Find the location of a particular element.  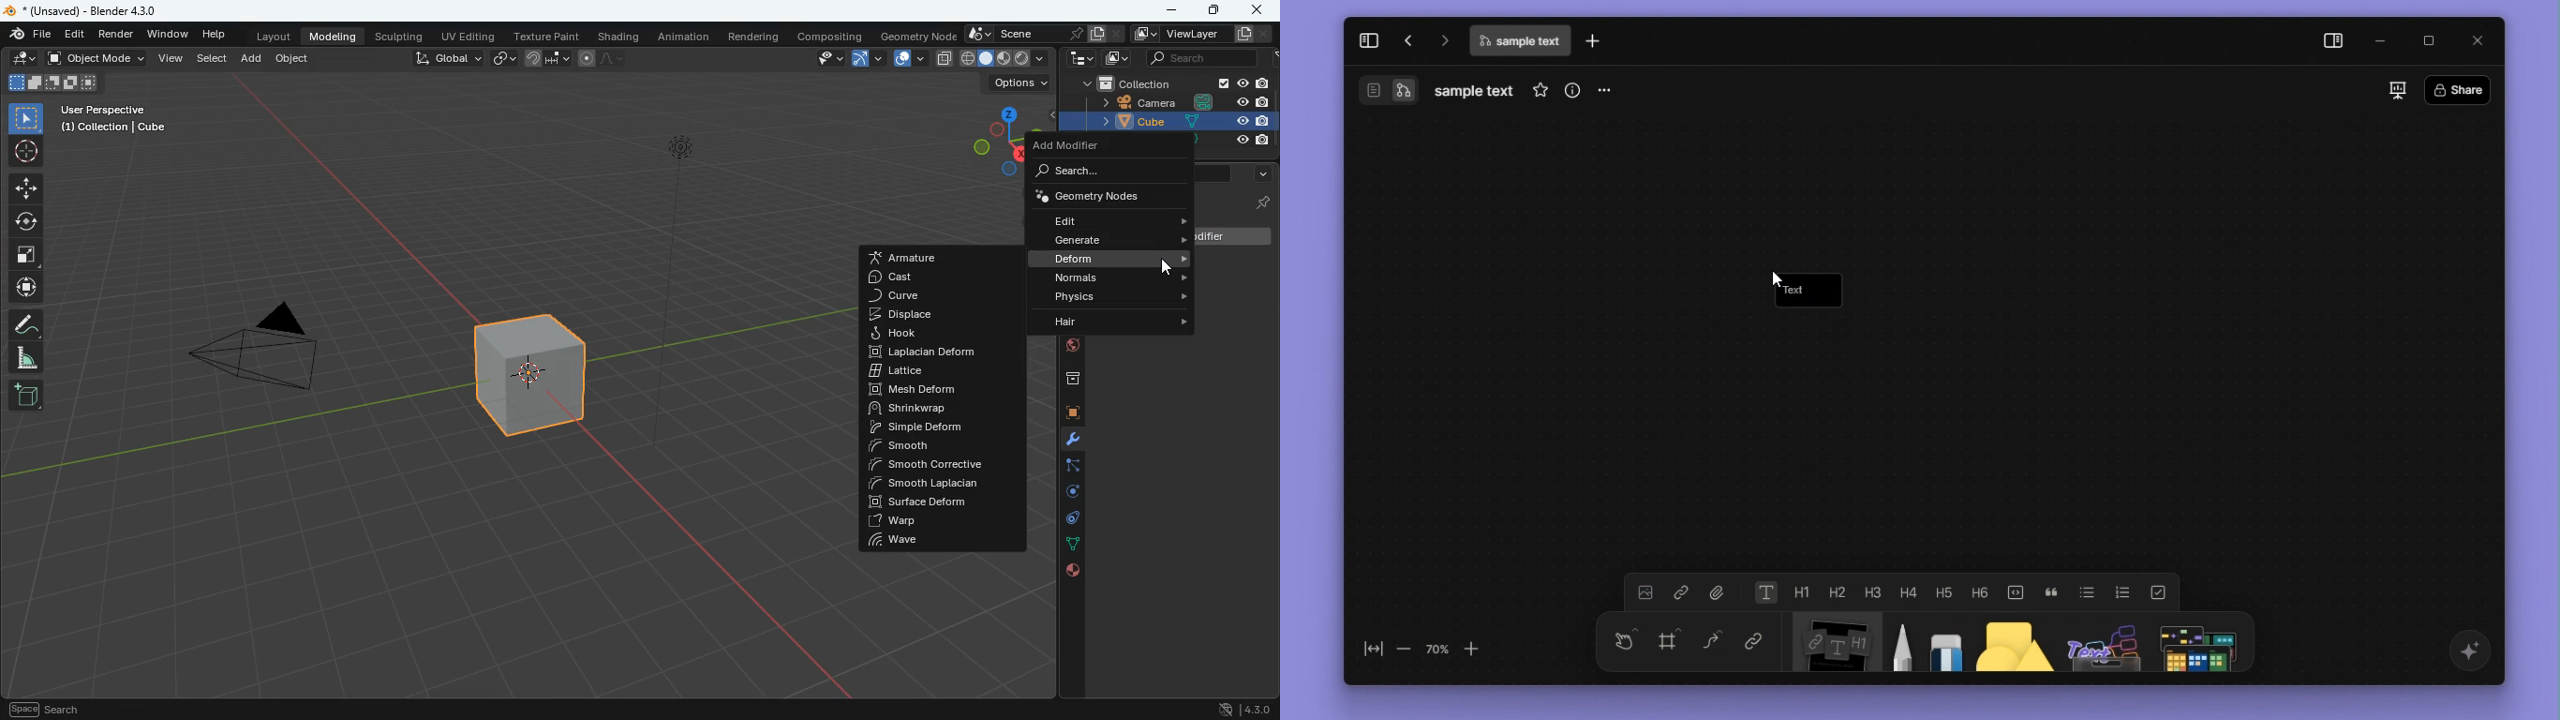

to do list is located at coordinates (2156, 591).